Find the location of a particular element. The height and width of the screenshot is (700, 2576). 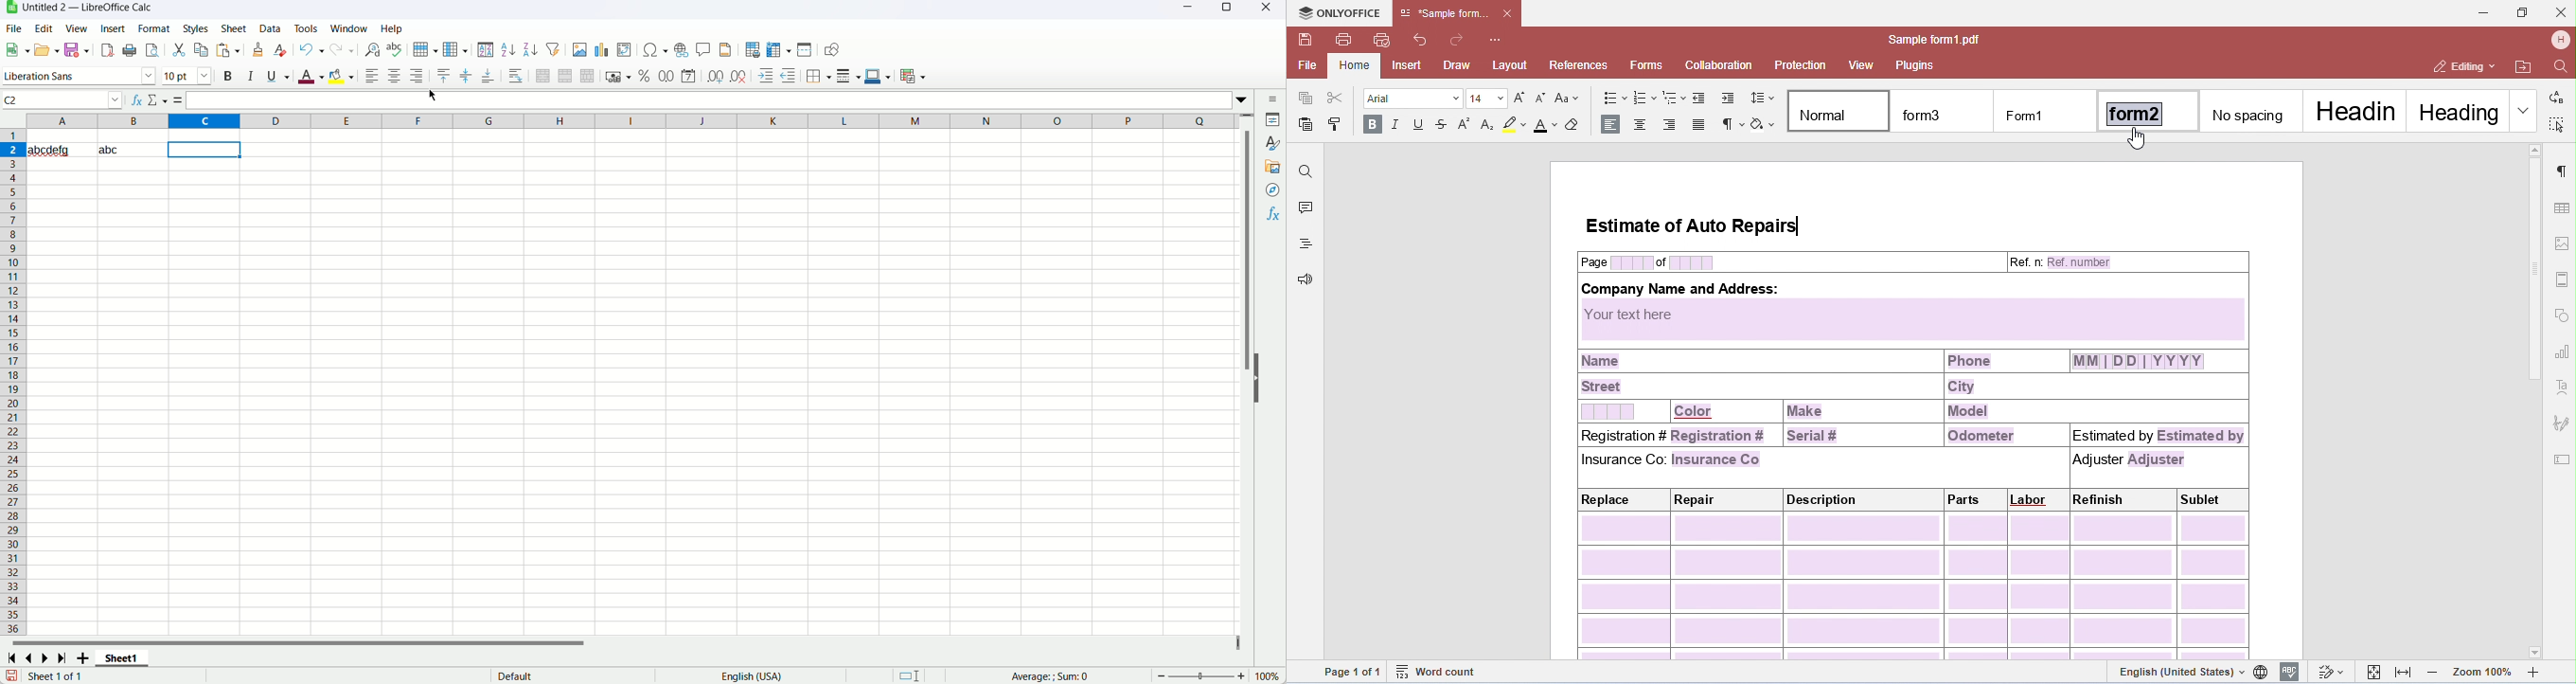

wrap text is located at coordinates (517, 77).